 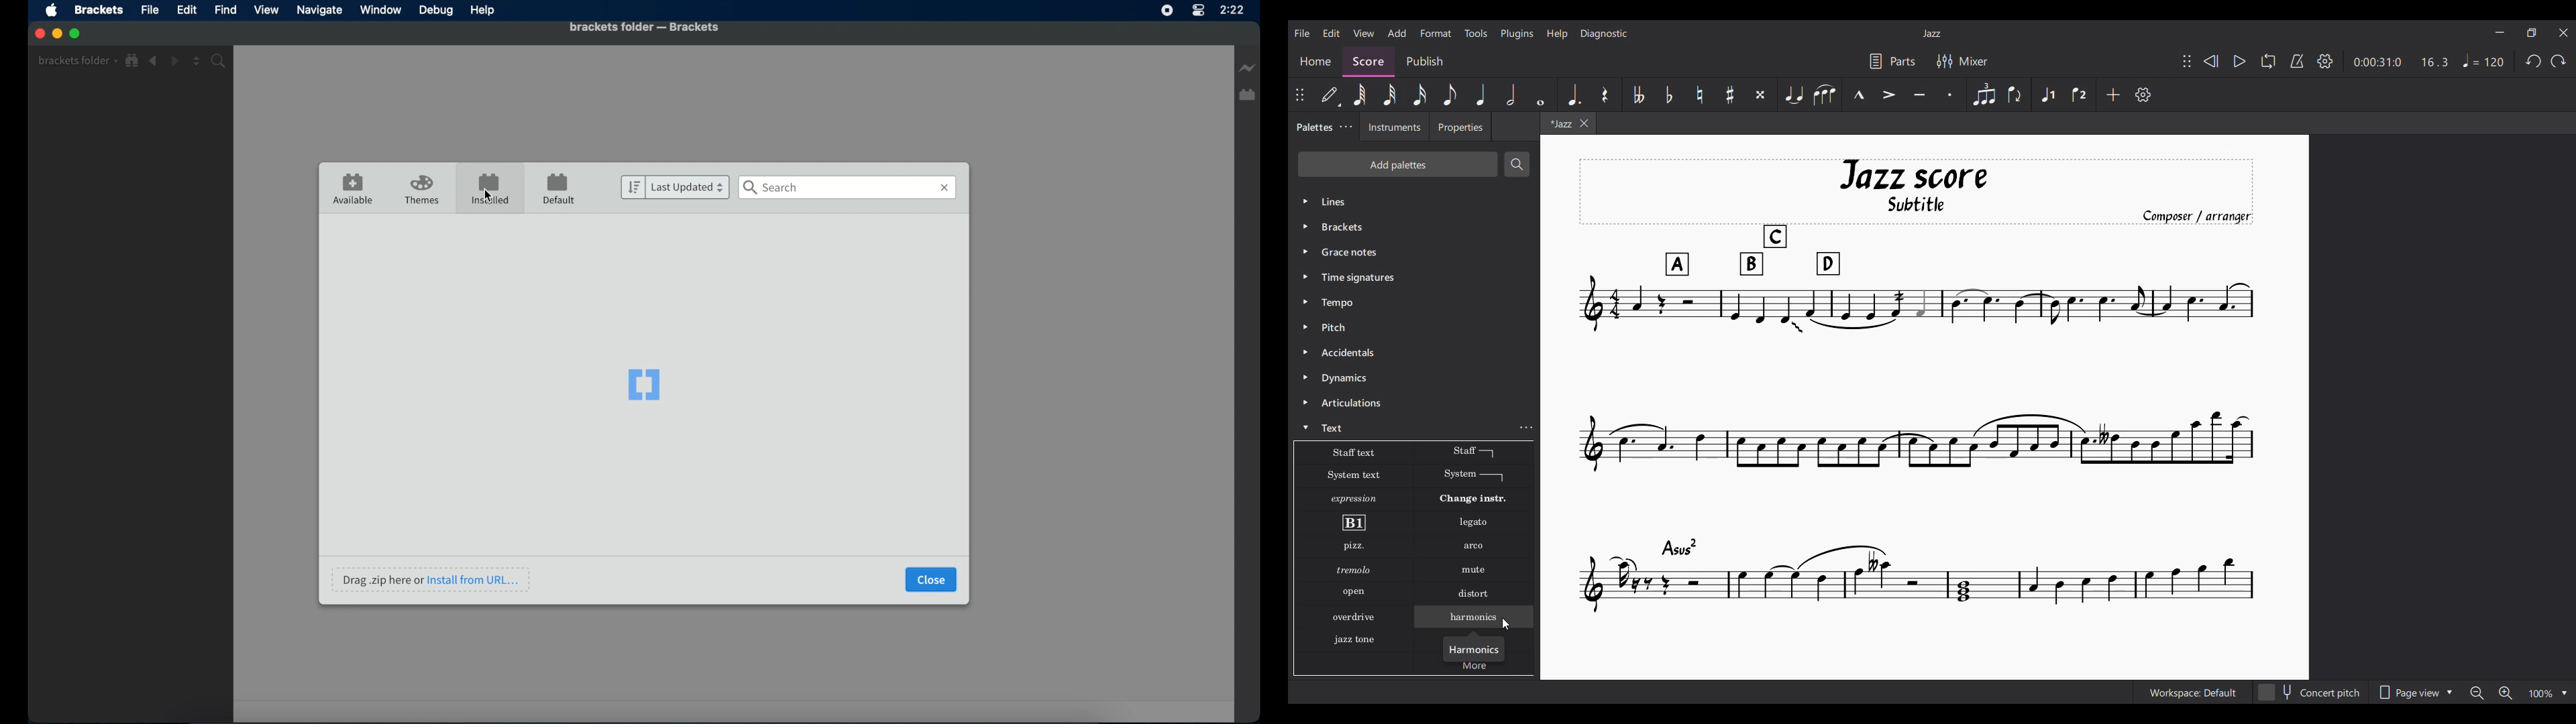 I want to click on Zoom options, so click(x=2518, y=692).